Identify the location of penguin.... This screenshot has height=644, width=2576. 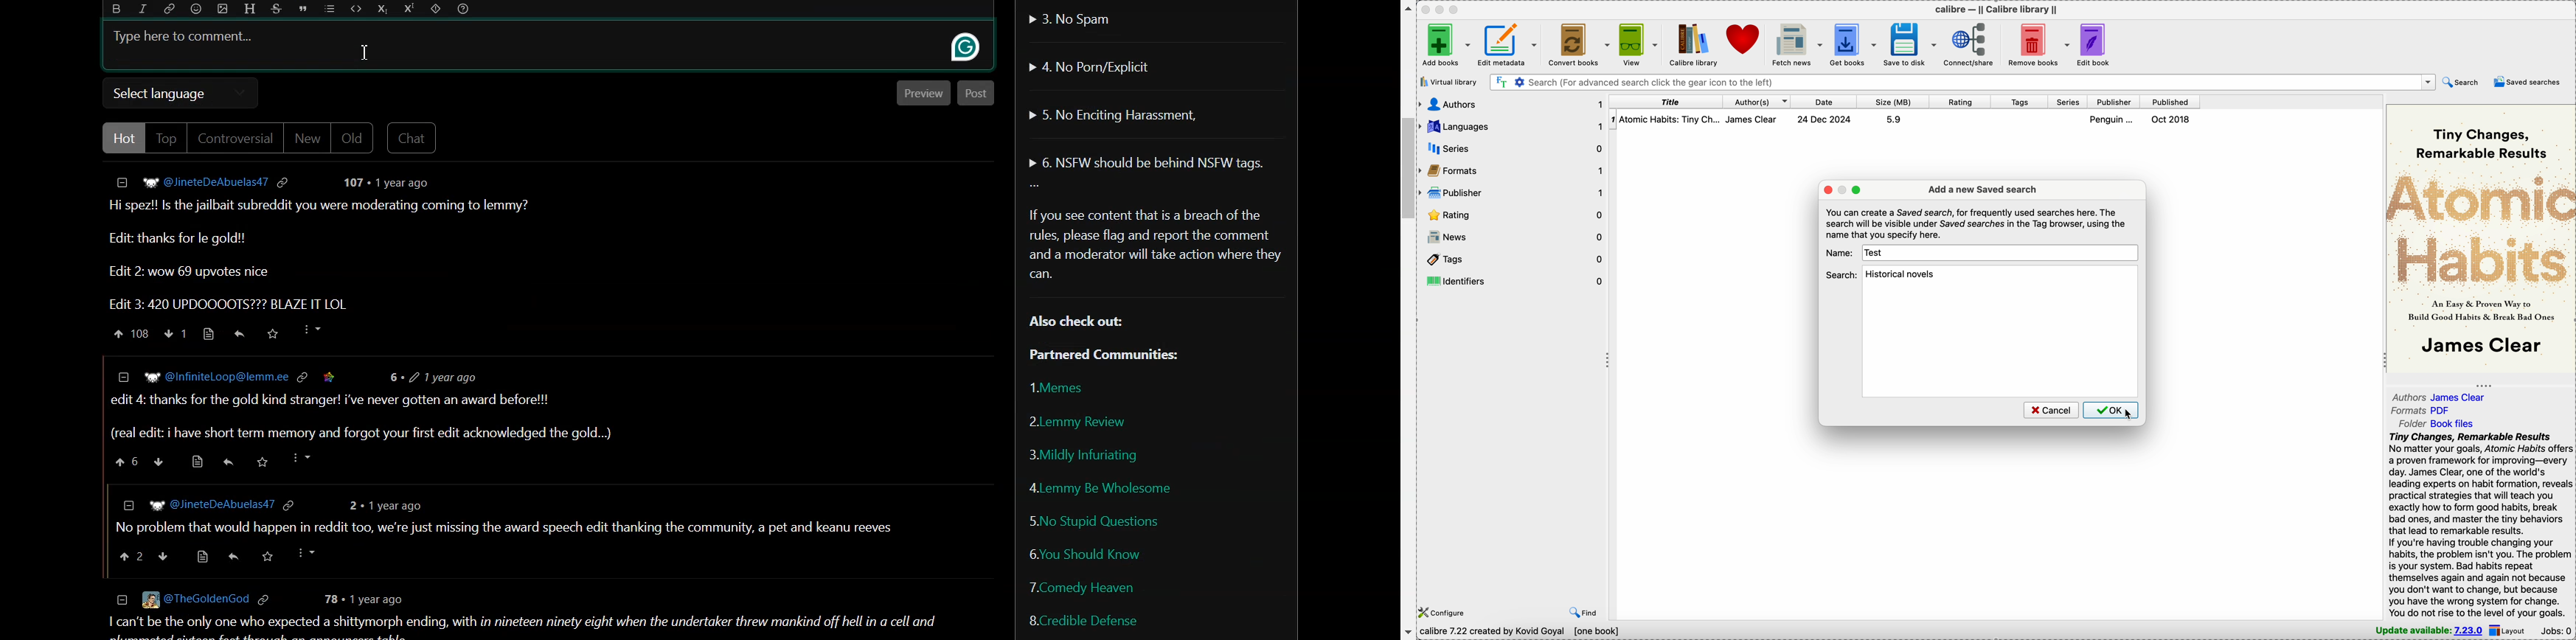
(2114, 119).